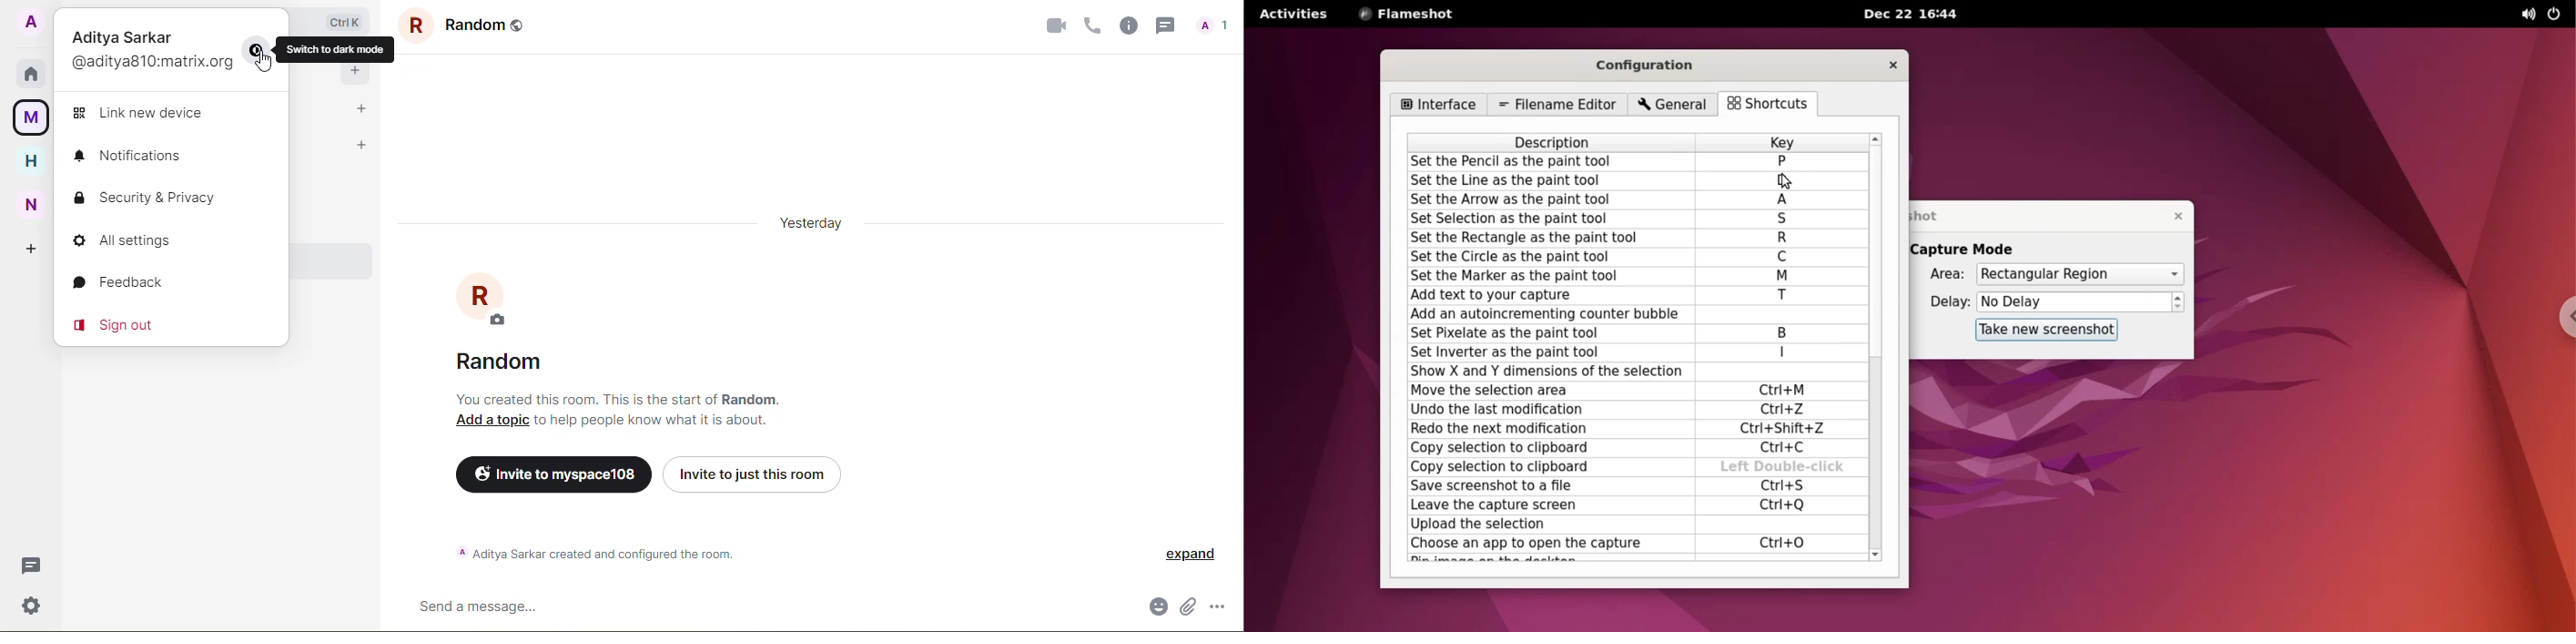 This screenshot has height=644, width=2576. What do you see at coordinates (149, 198) in the screenshot?
I see `security & privacy` at bounding box center [149, 198].